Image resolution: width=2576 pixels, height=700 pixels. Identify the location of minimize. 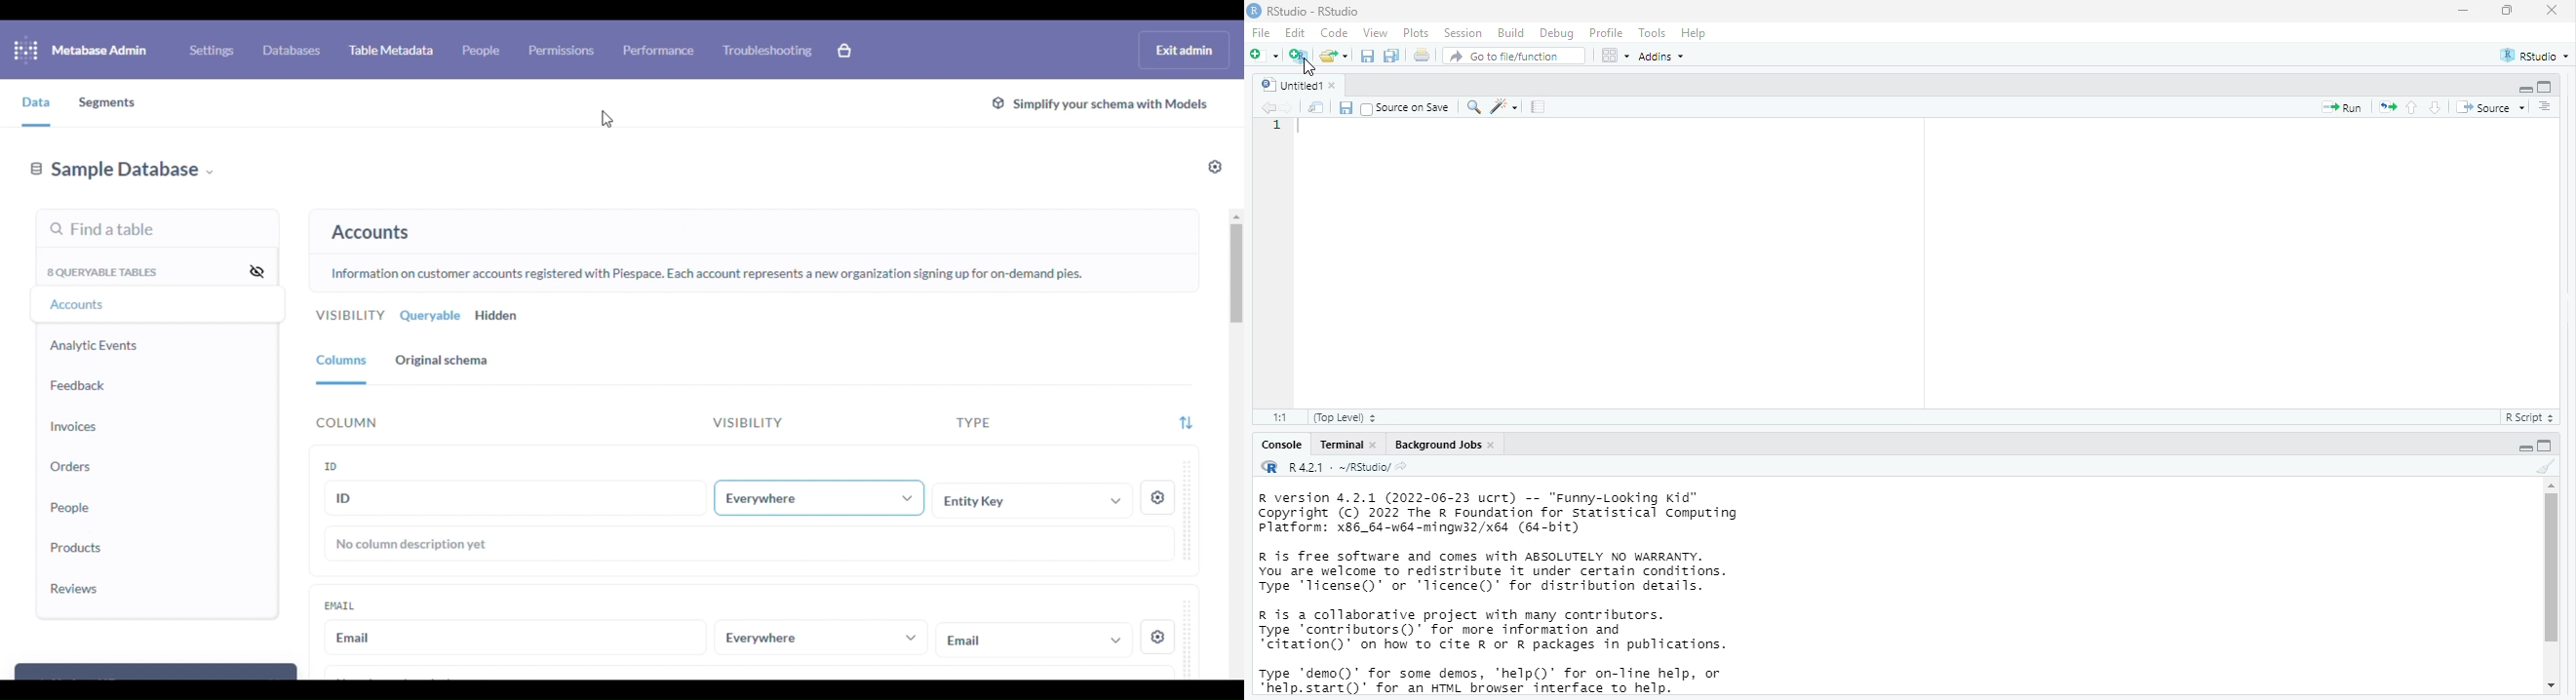
(2464, 11).